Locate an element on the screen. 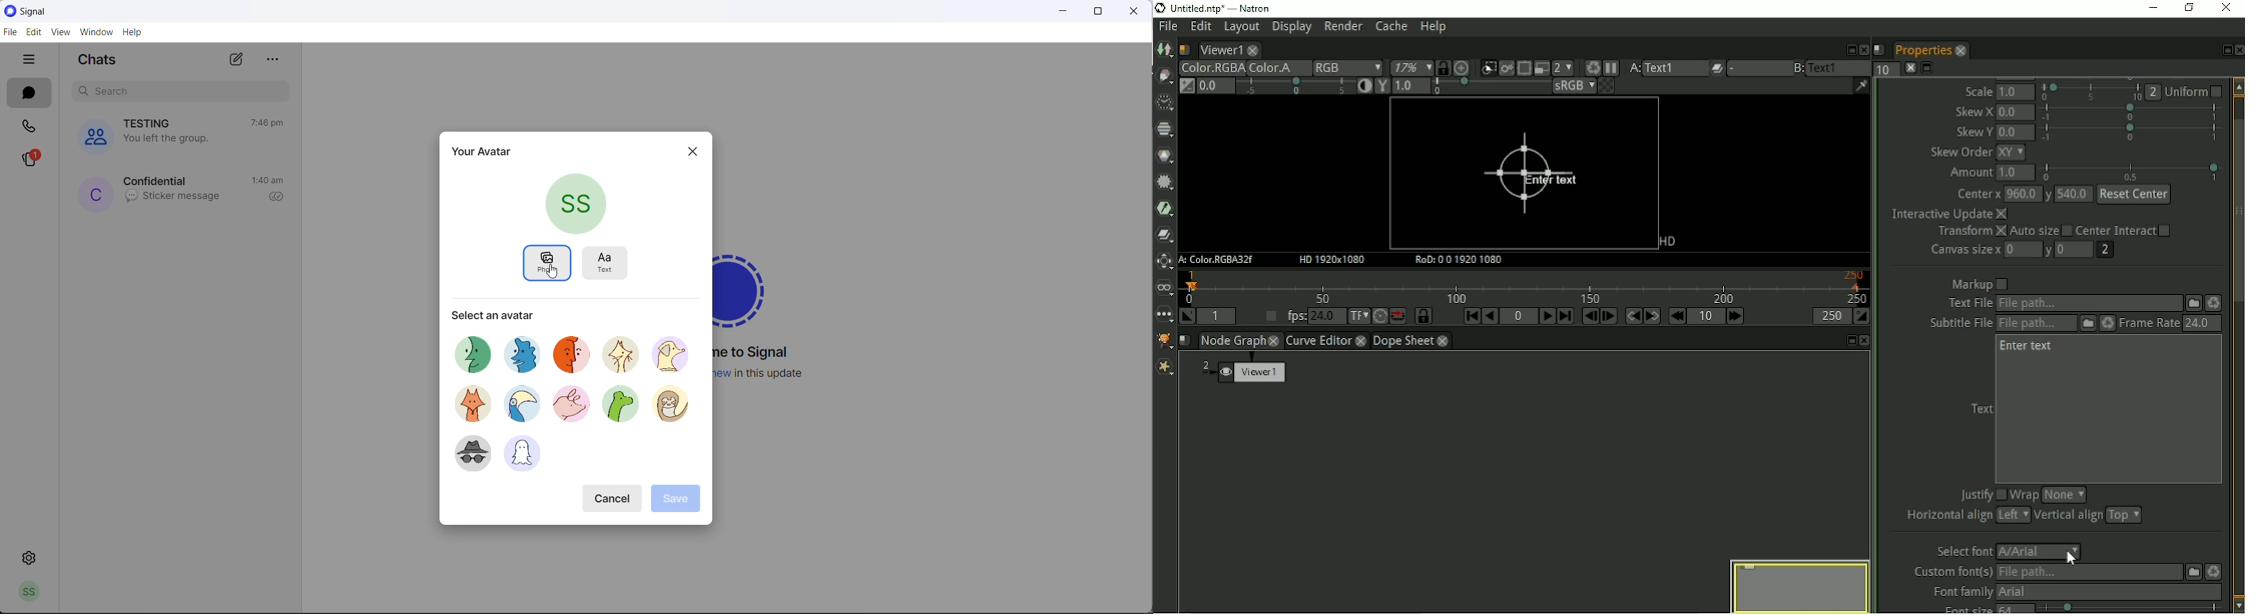 Image resolution: width=2268 pixels, height=616 pixels. avatar is located at coordinates (674, 405).